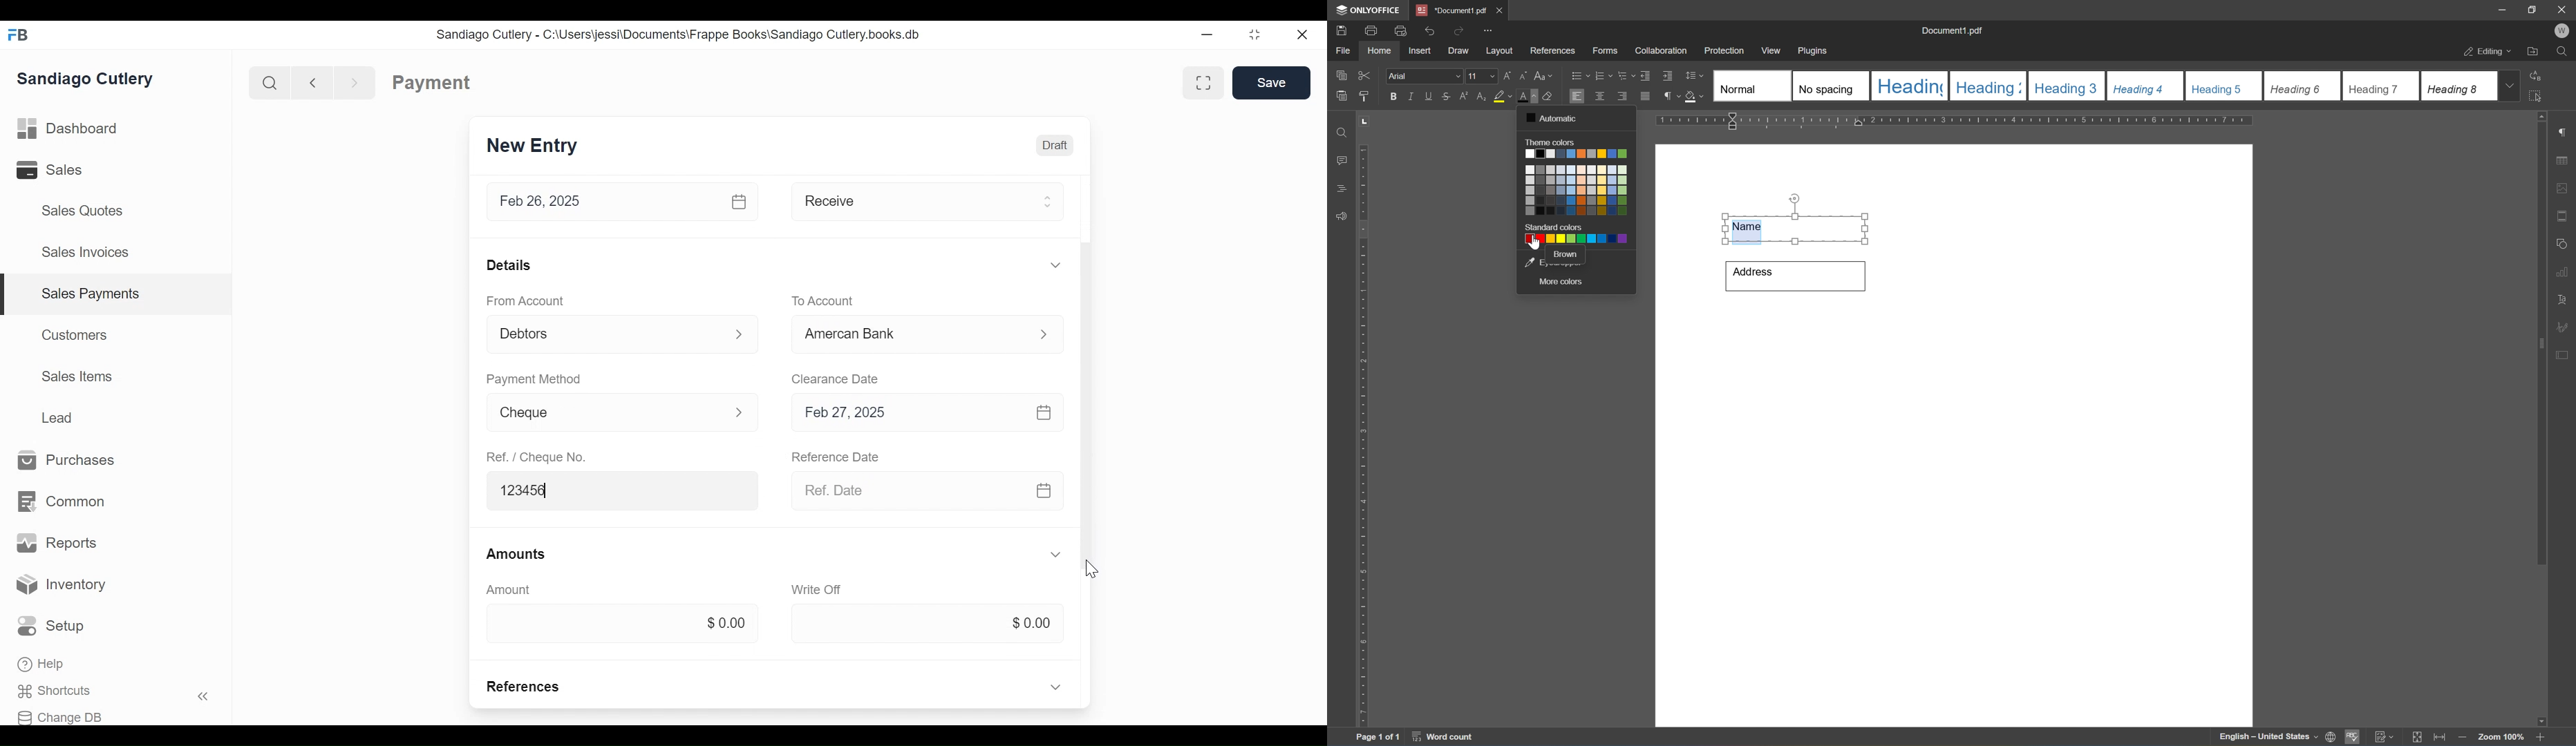 Image resolution: width=2576 pixels, height=756 pixels. What do you see at coordinates (1057, 555) in the screenshot?
I see `Expand` at bounding box center [1057, 555].